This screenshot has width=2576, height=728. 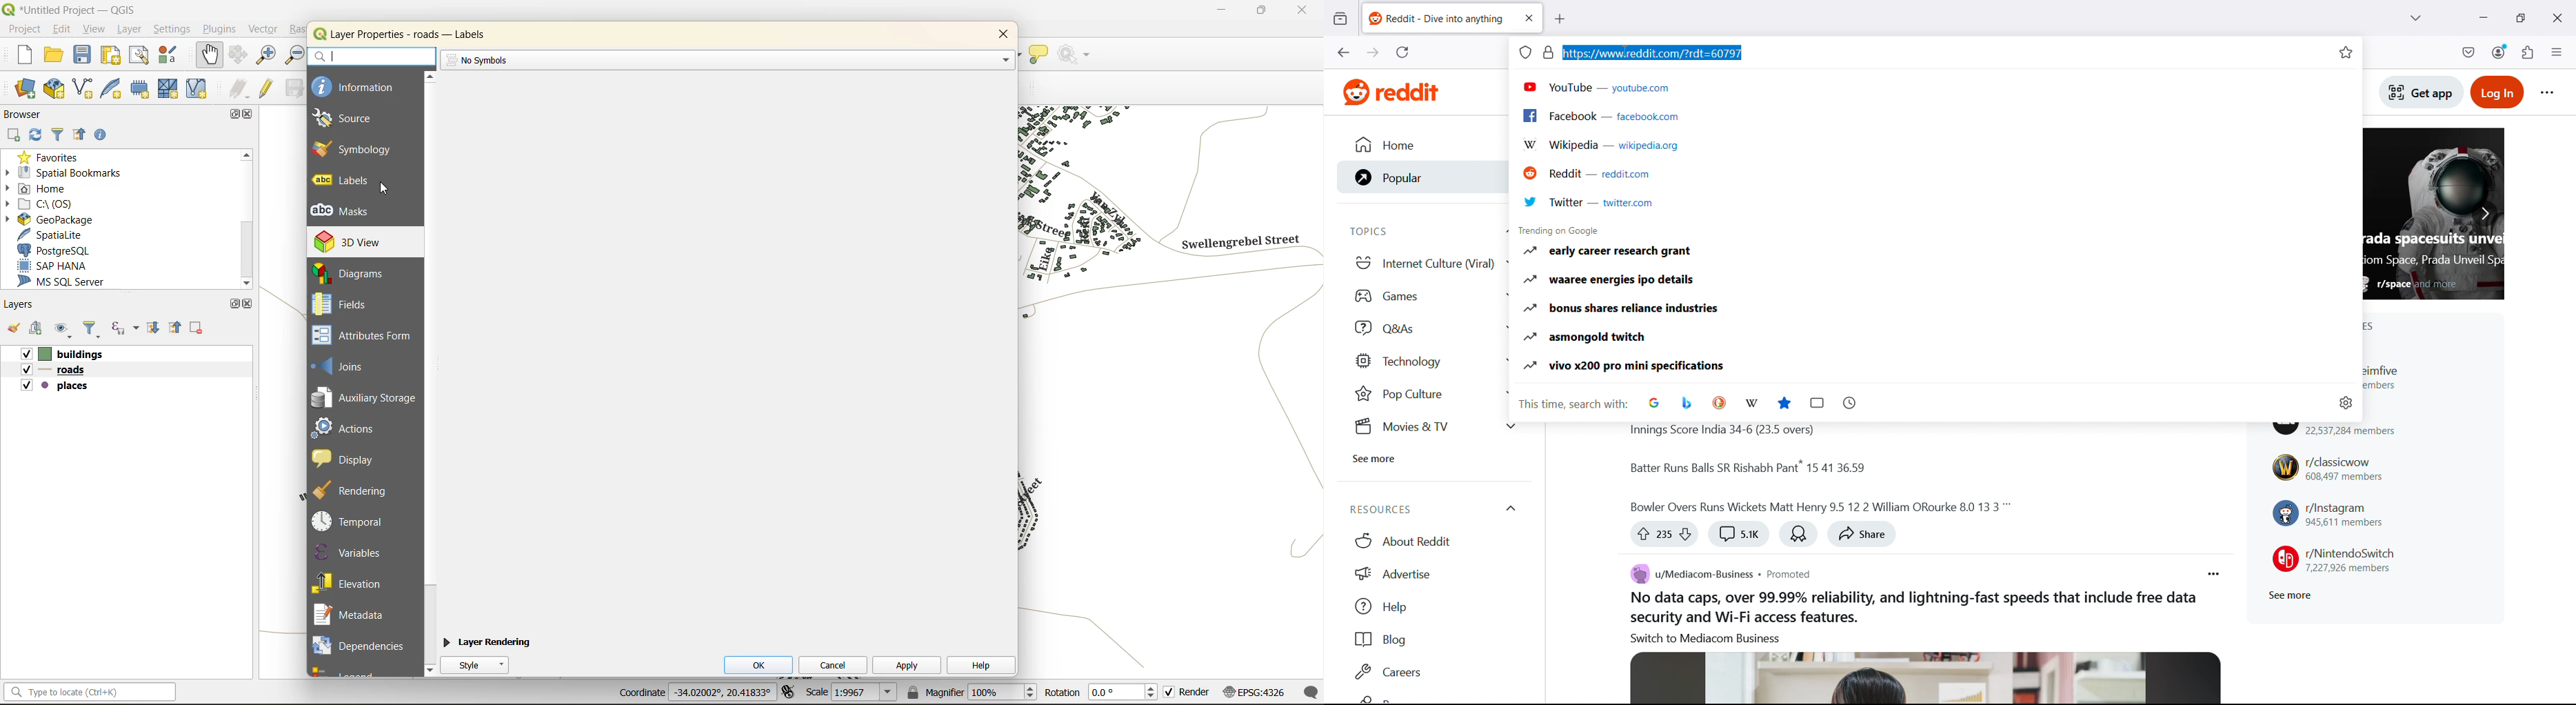 What do you see at coordinates (1788, 573) in the screenshot?
I see `Post type: promoted` at bounding box center [1788, 573].